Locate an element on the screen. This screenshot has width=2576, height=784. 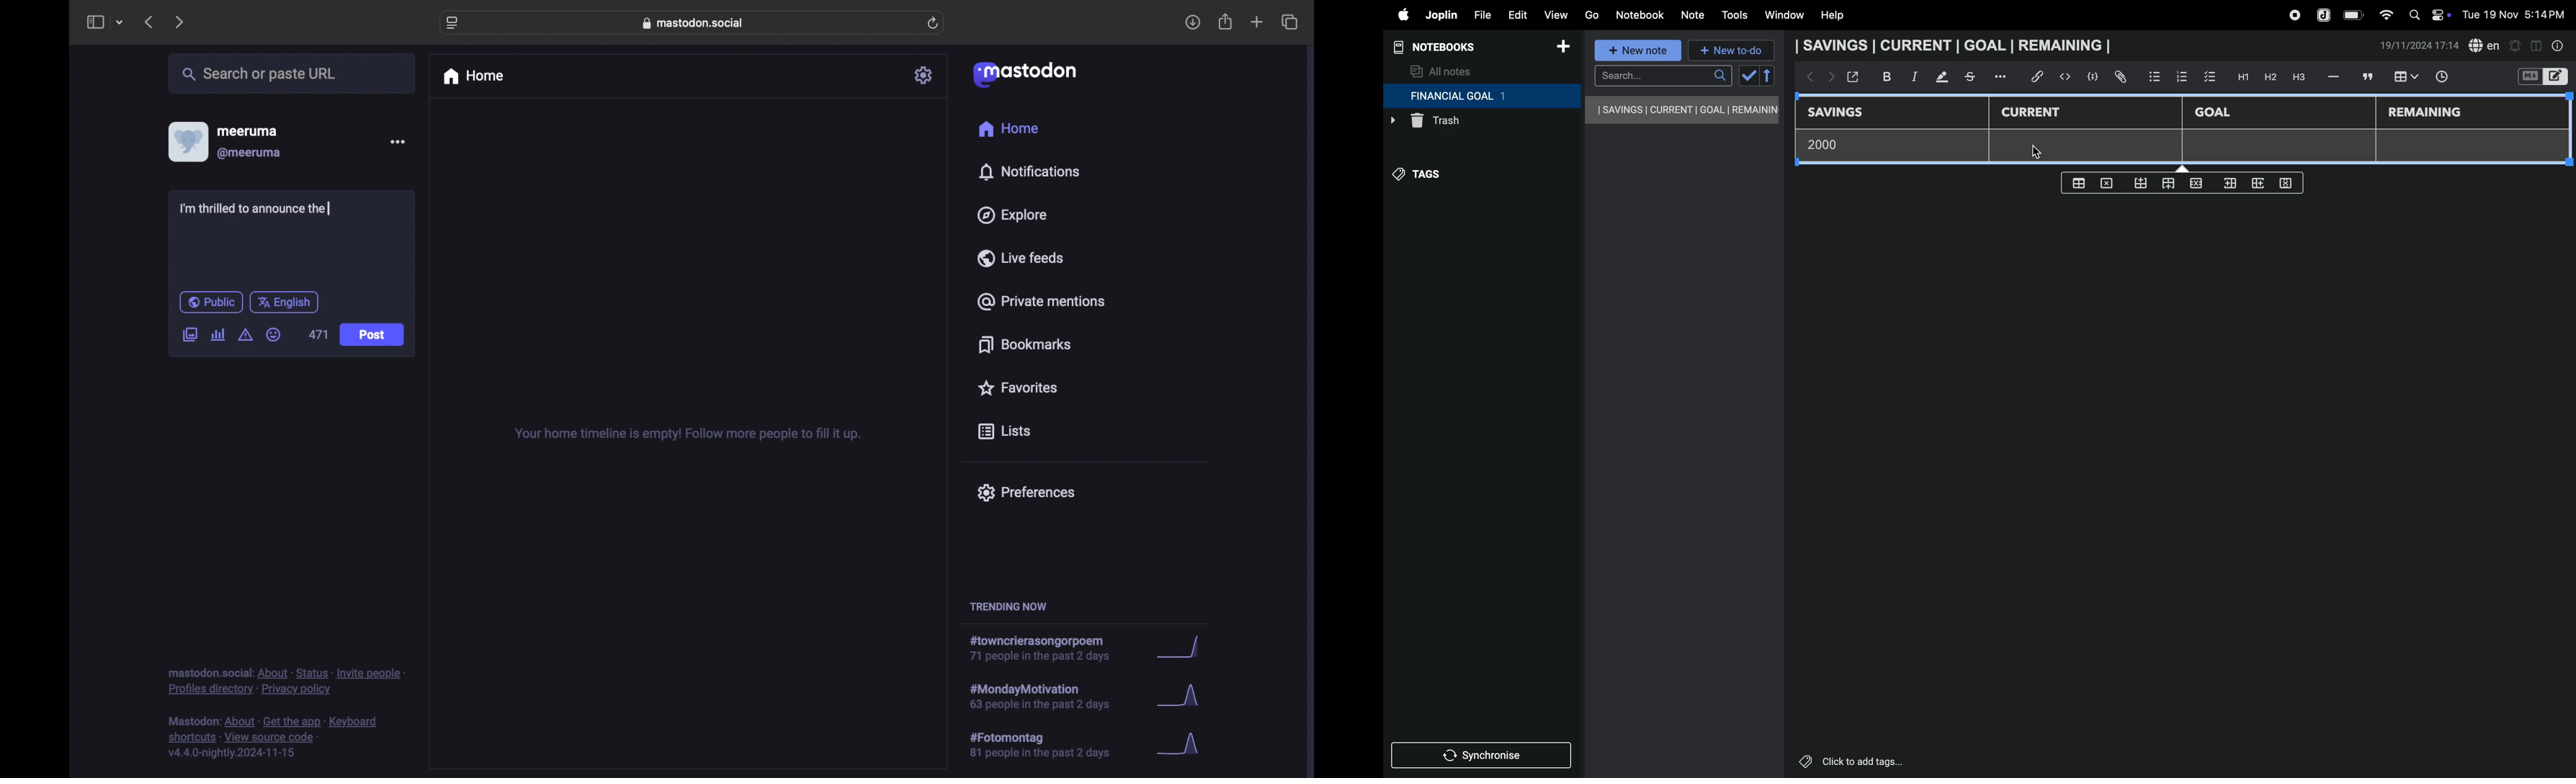
time is located at coordinates (2448, 78).